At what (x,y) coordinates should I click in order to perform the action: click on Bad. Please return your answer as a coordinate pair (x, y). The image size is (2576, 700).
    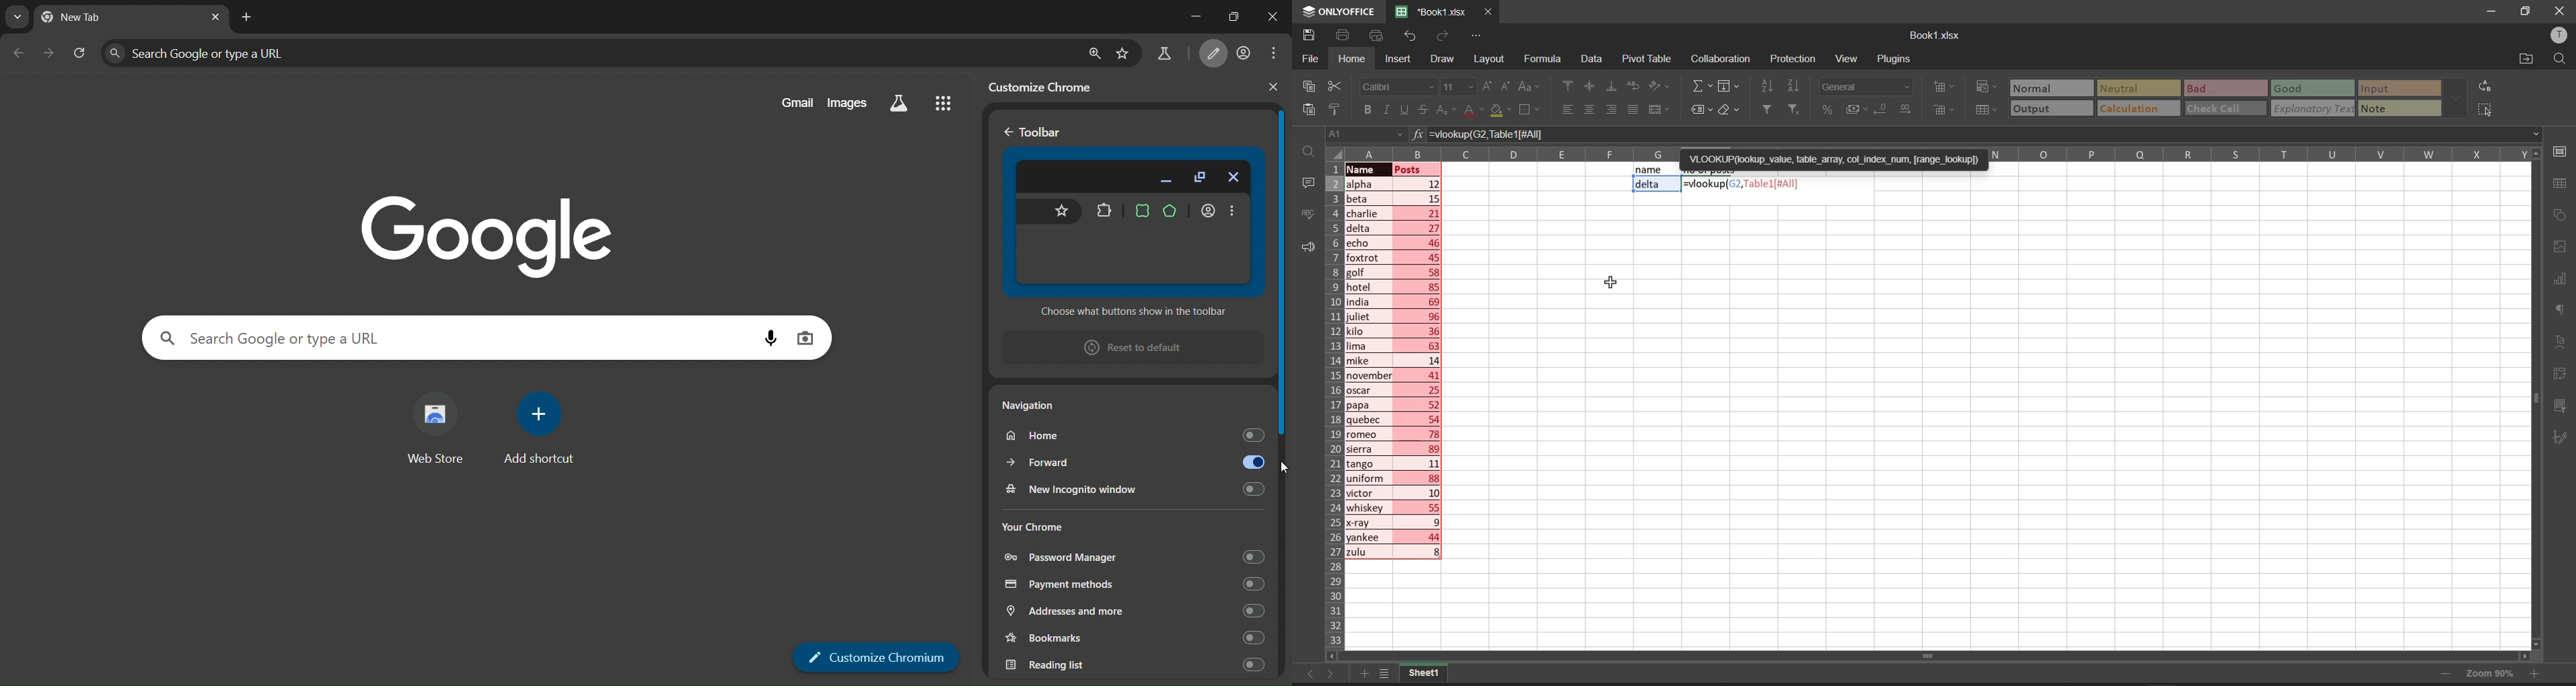
    Looking at the image, I should click on (2201, 88).